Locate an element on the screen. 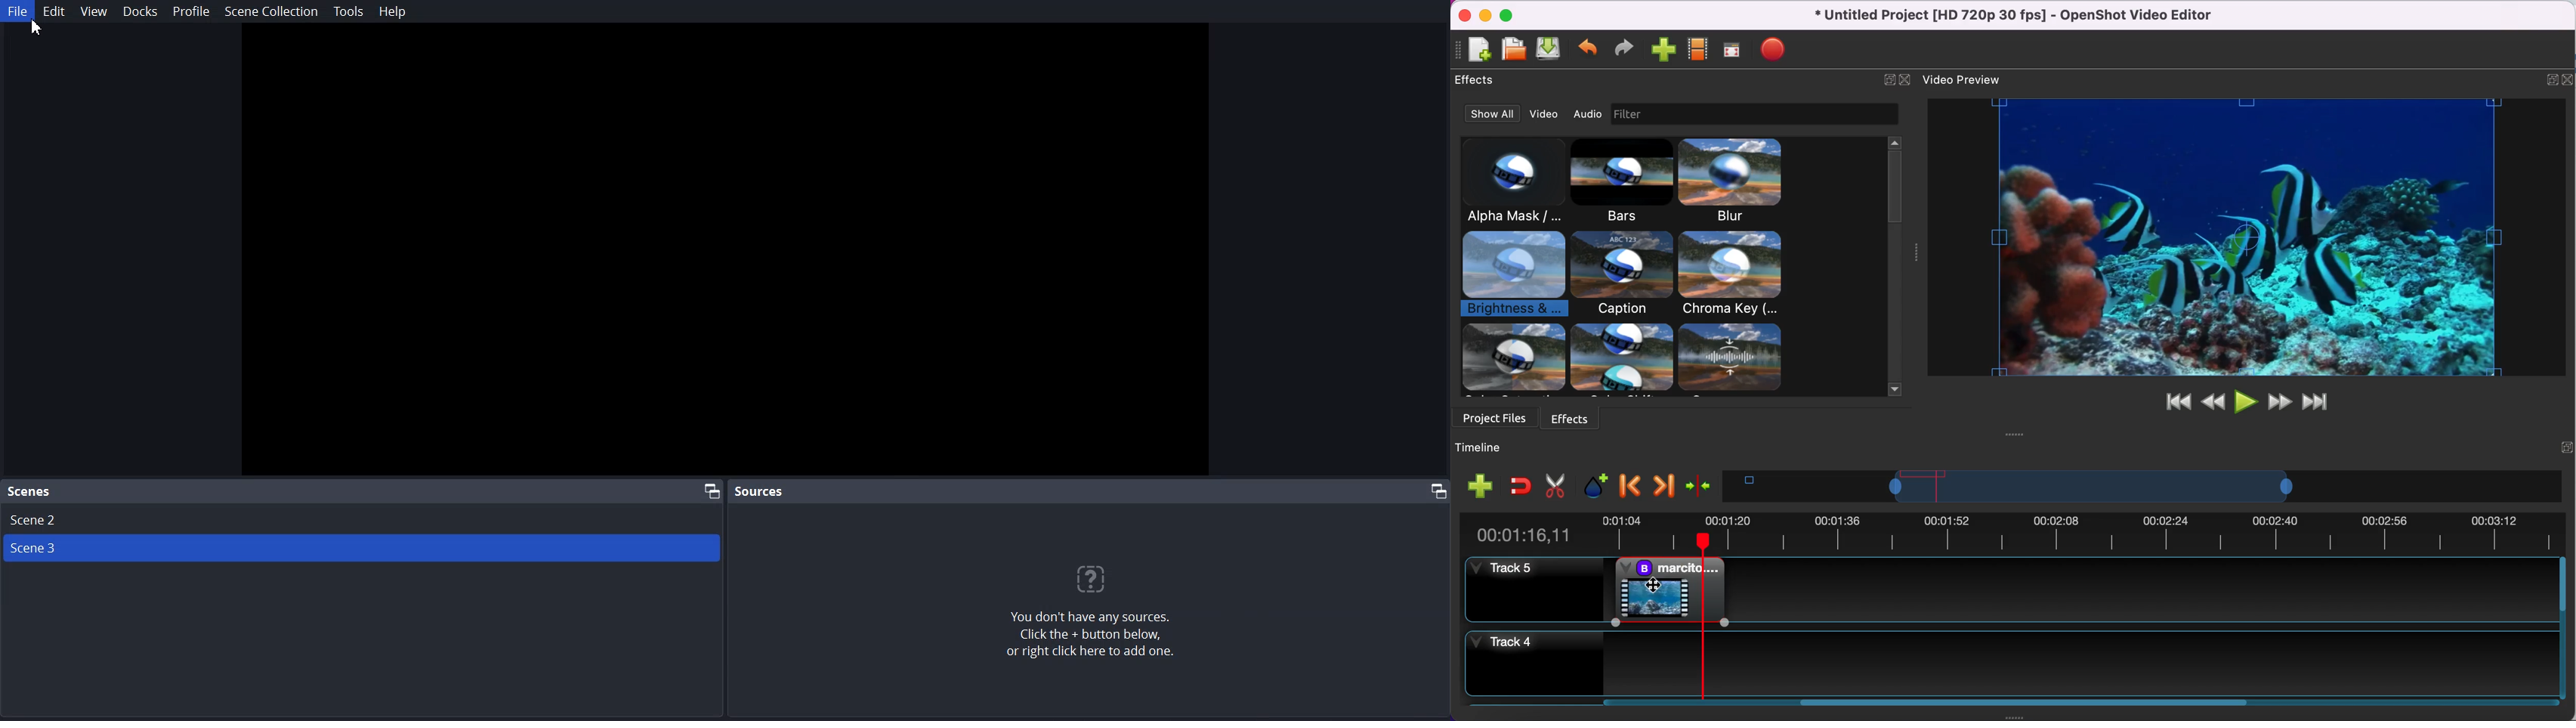  add marker is located at coordinates (1591, 485).